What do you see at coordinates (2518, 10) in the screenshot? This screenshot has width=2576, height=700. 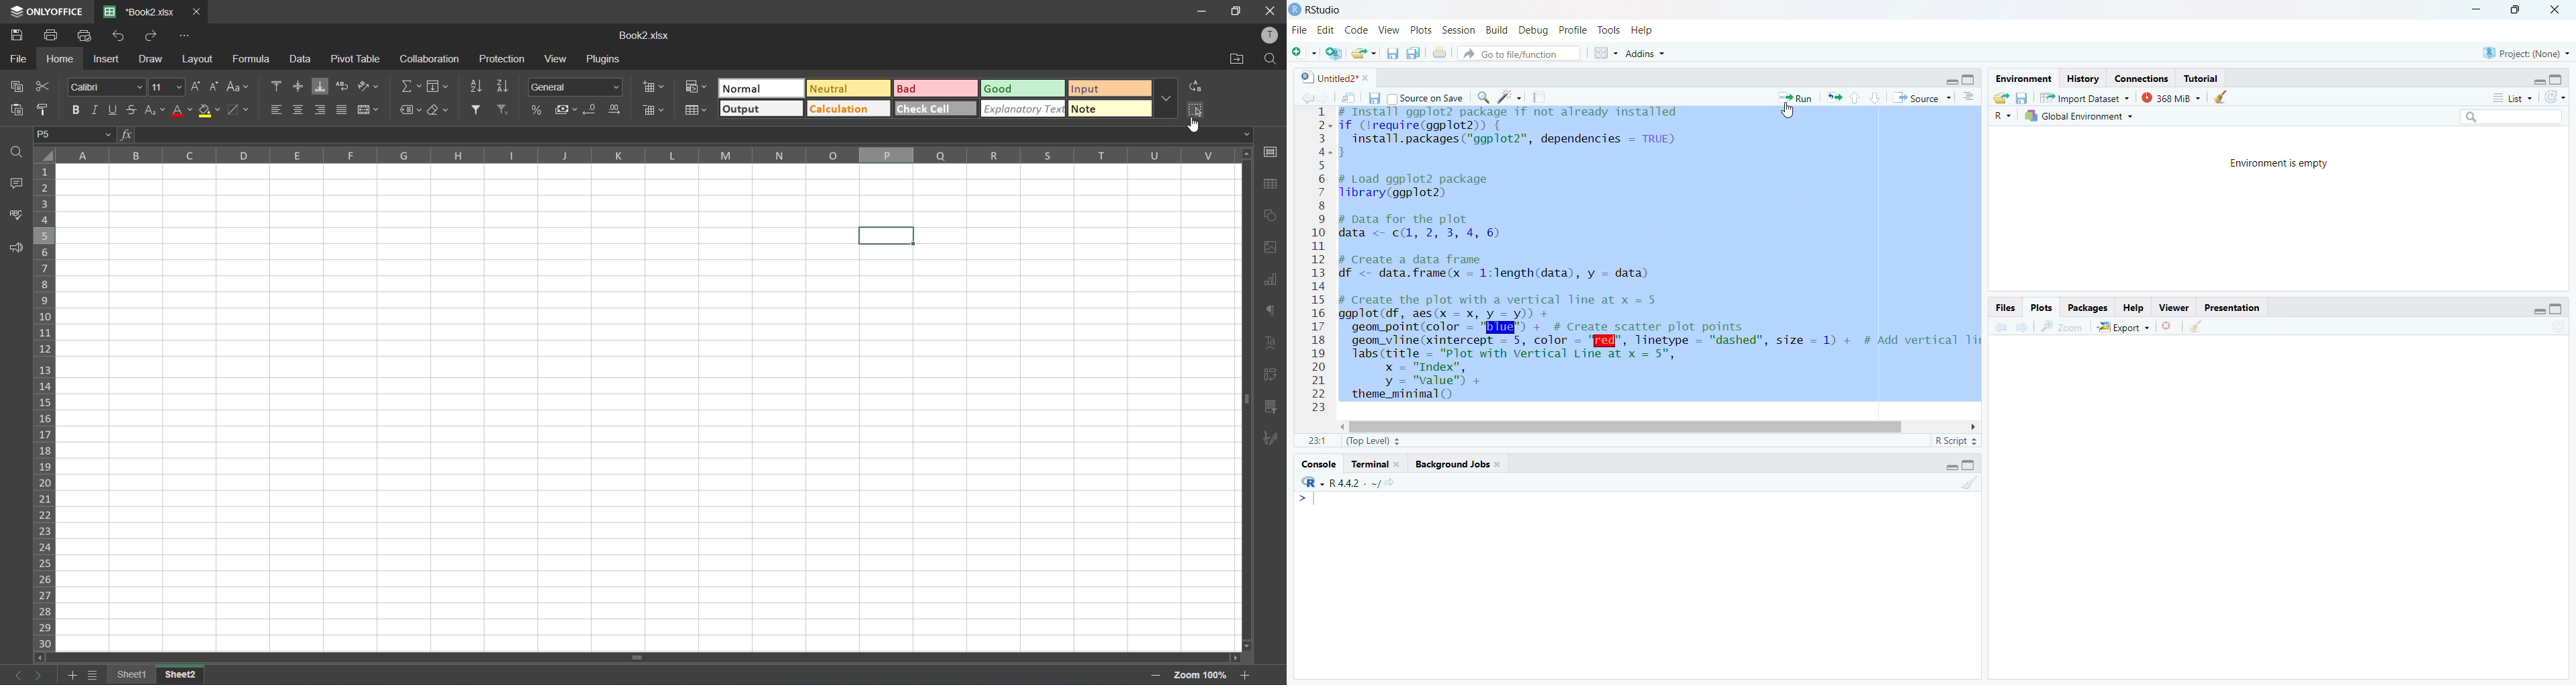 I see `maximise` at bounding box center [2518, 10].